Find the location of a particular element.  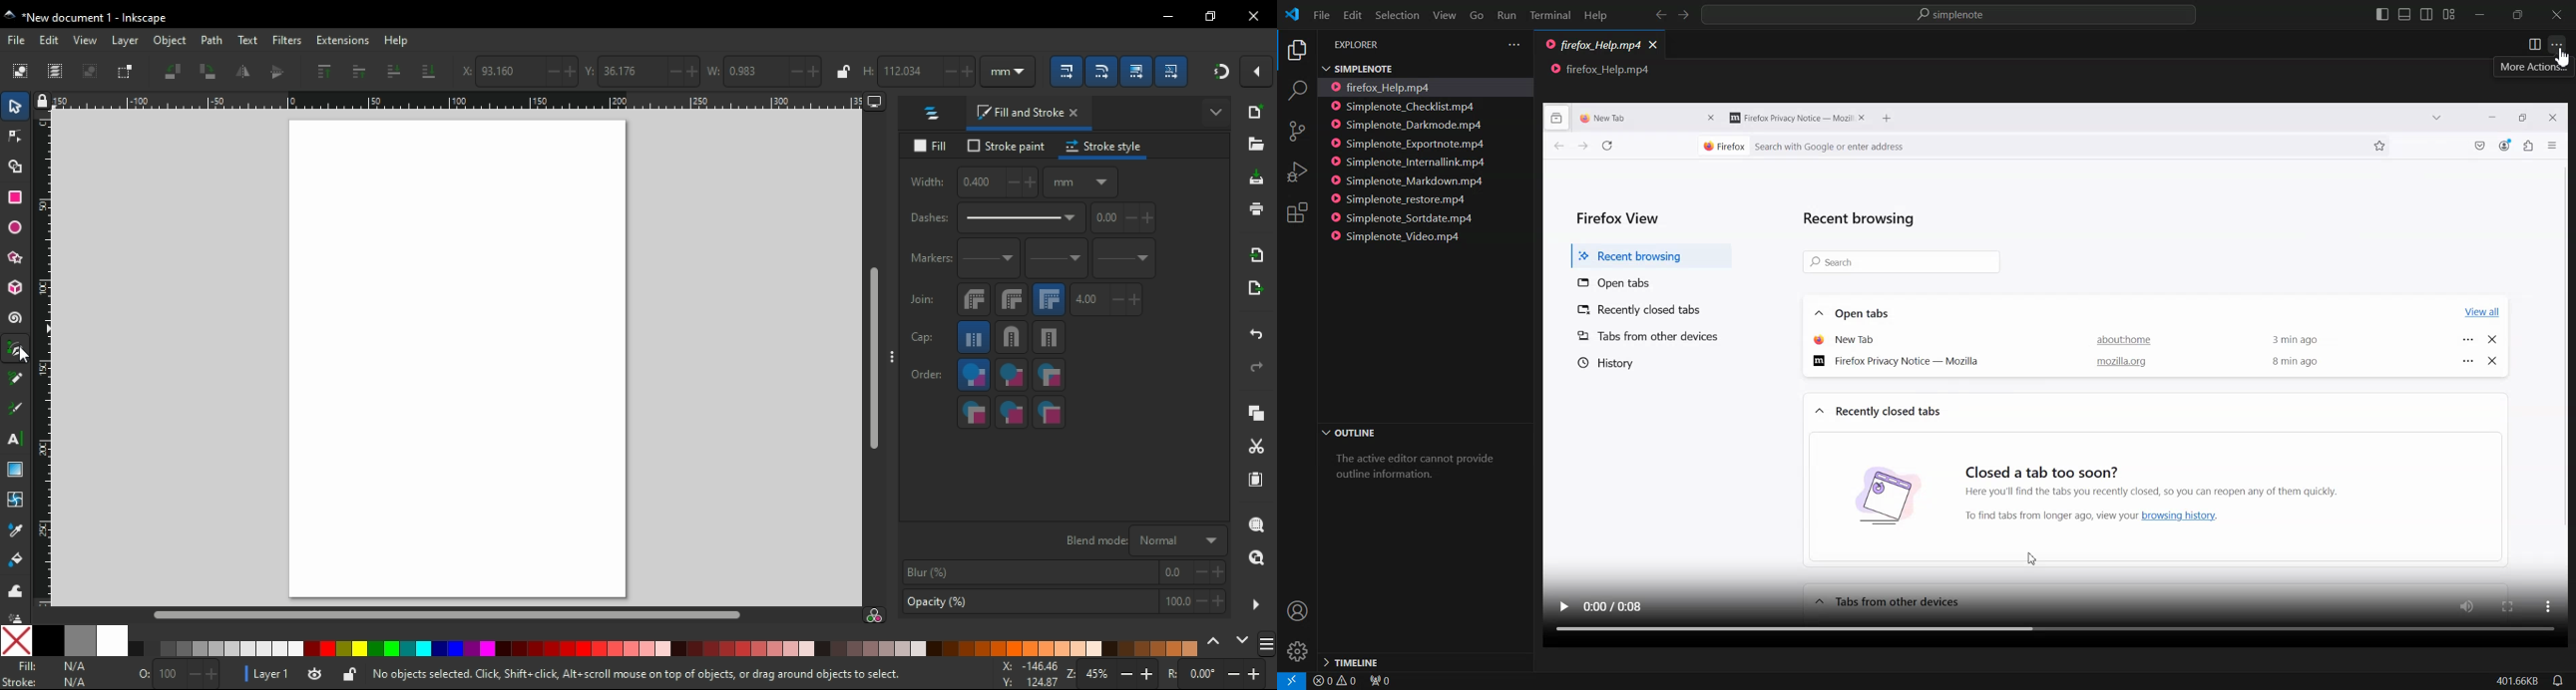

color tone pallete is located at coordinates (873, 648).